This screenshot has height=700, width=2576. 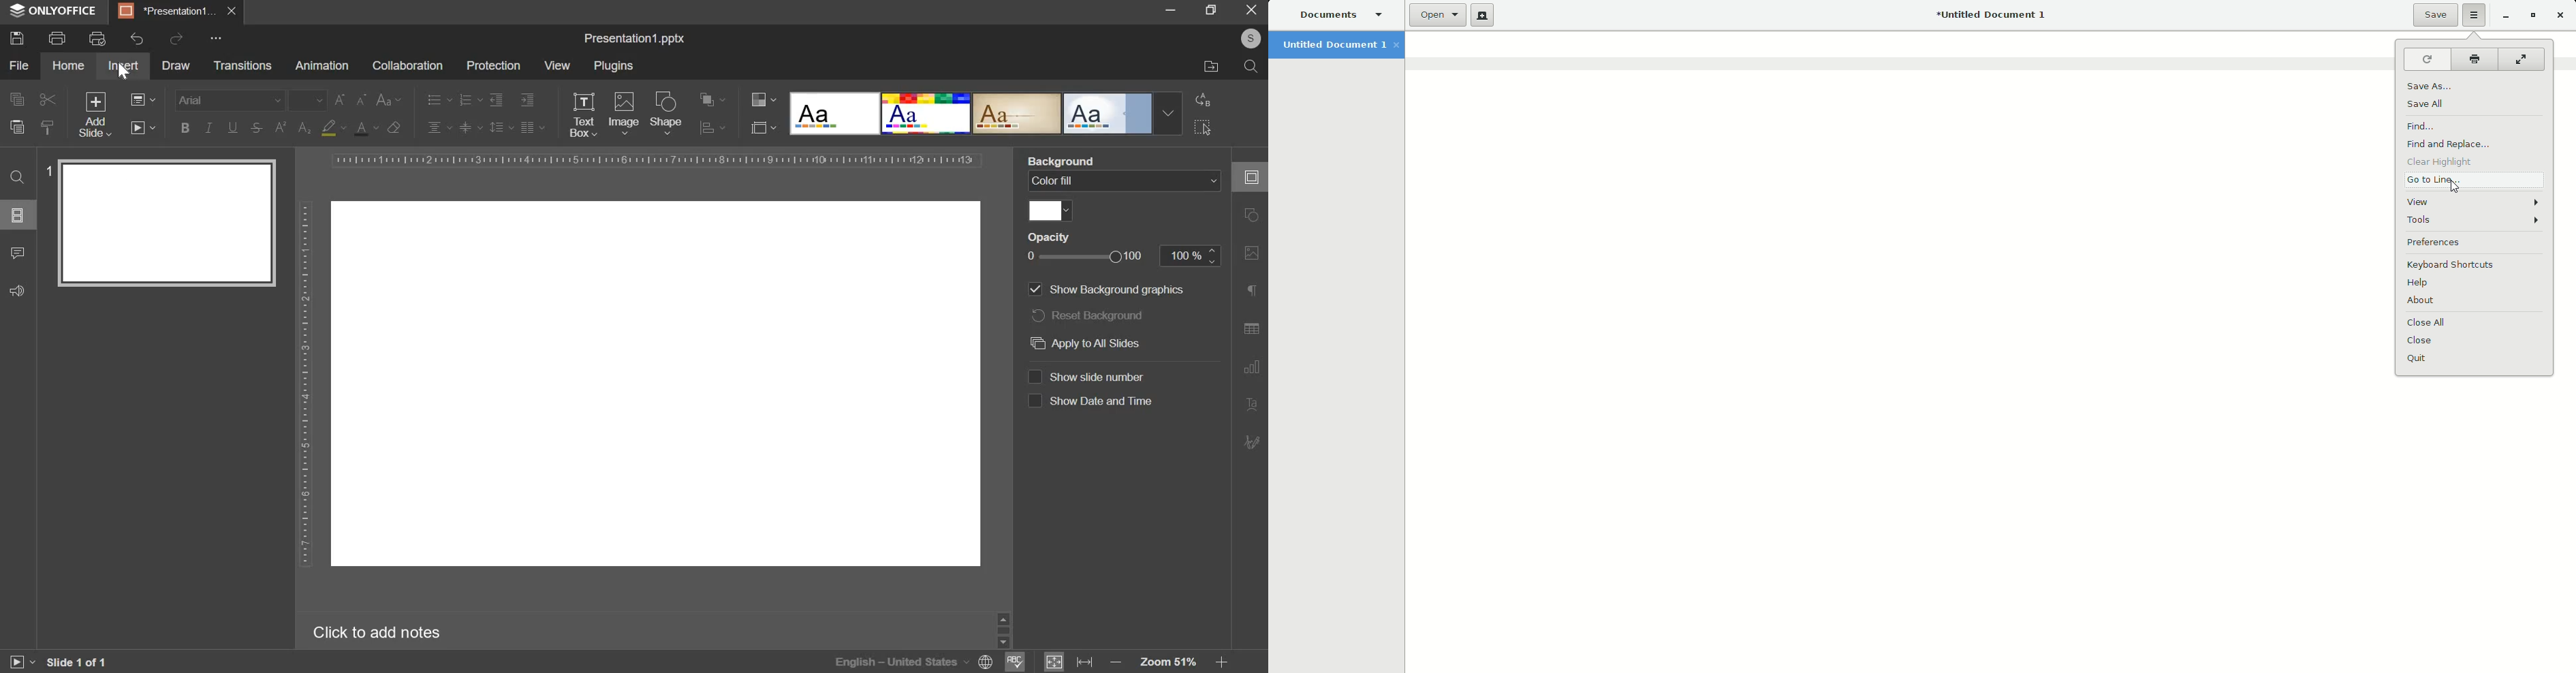 What do you see at coordinates (1126, 181) in the screenshot?
I see `background fill` at bounding box center [1126, 181].